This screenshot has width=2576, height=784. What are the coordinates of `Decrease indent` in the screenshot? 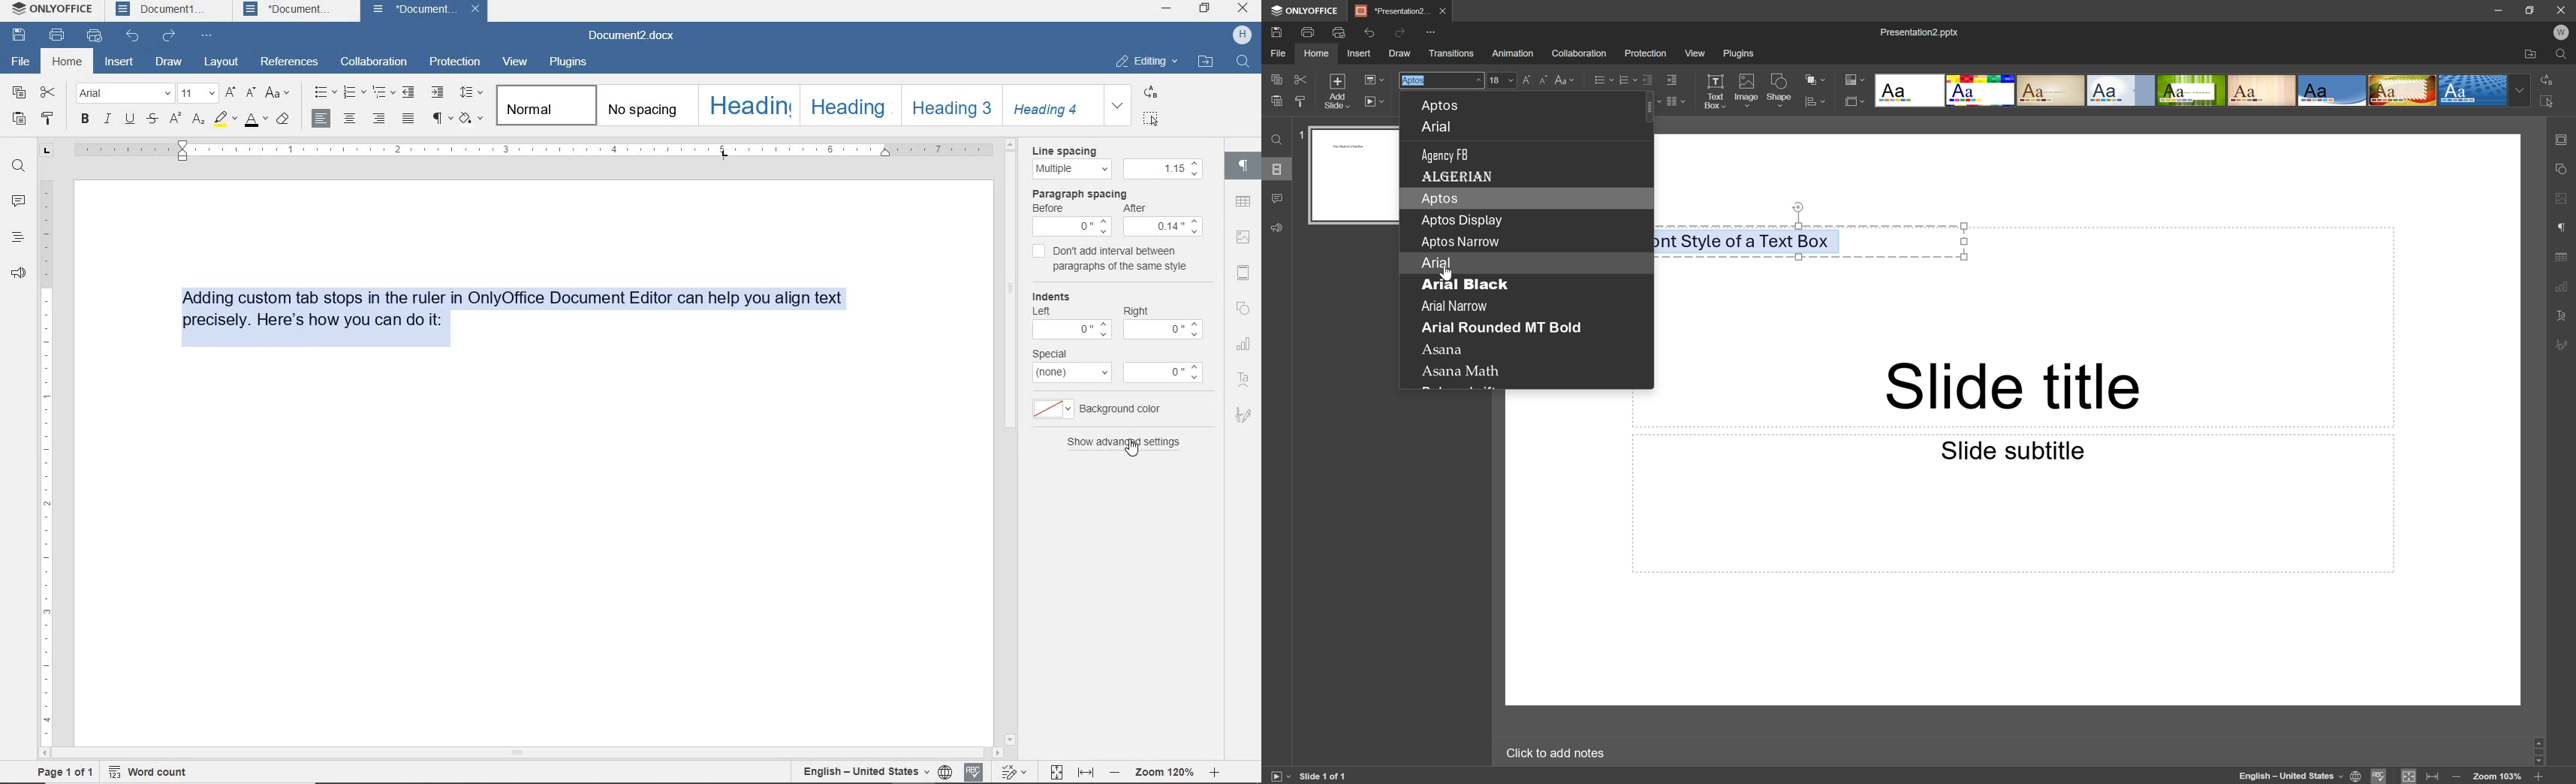 It's located at (1647, 77).